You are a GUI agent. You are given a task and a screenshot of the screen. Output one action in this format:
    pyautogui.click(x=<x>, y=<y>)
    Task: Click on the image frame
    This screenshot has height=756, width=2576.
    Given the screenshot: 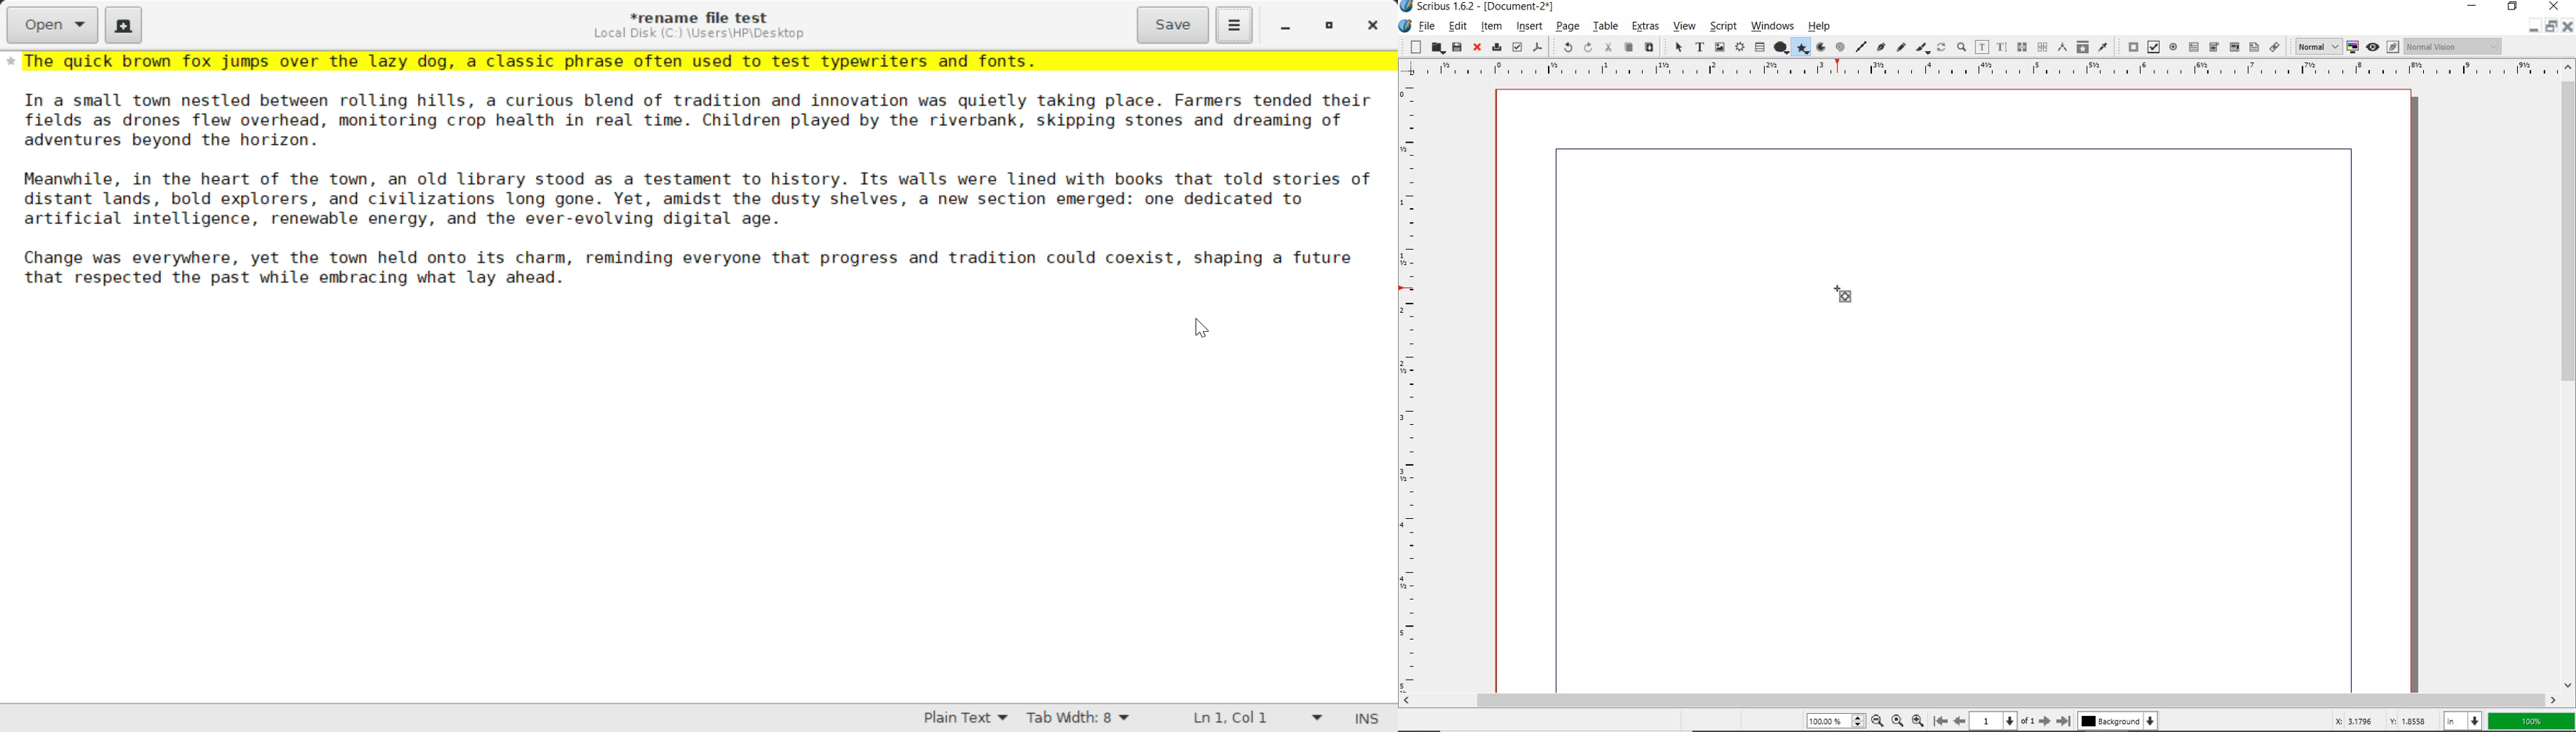 What is the action you would take?
    pyautogui.click(x=1719, y=46)
    